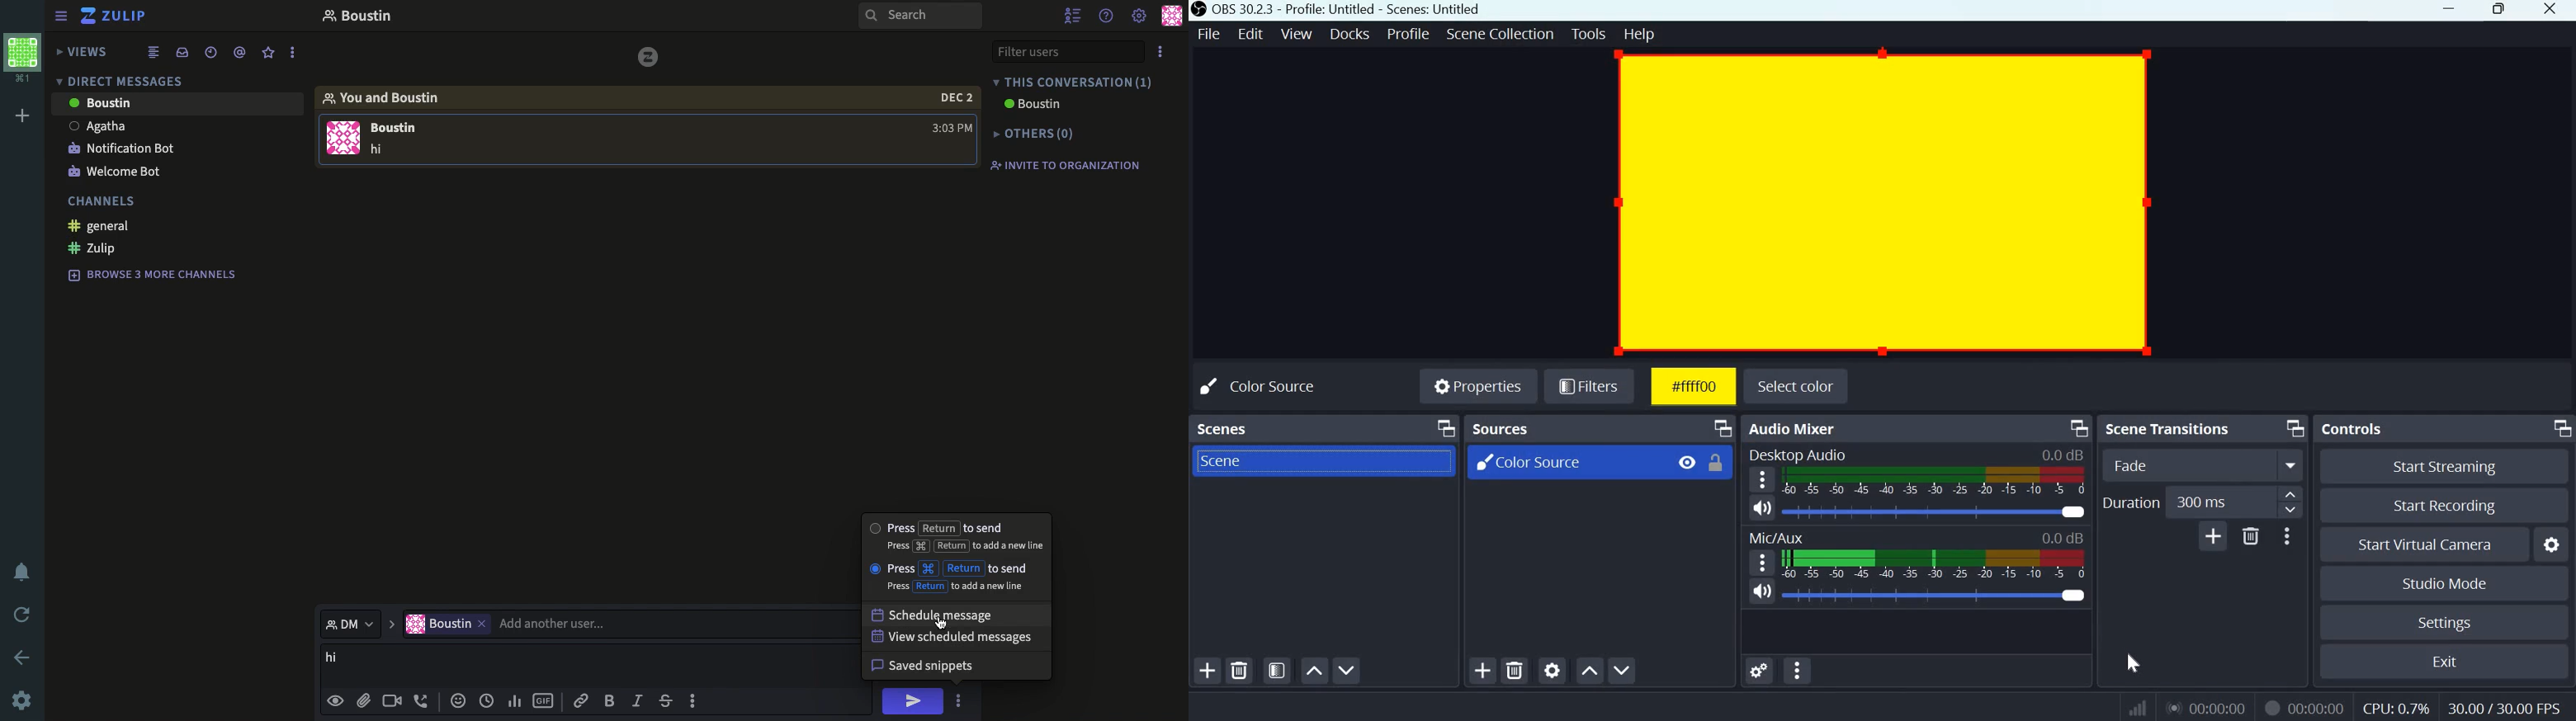  I want to click on View, so click(1298, 33).